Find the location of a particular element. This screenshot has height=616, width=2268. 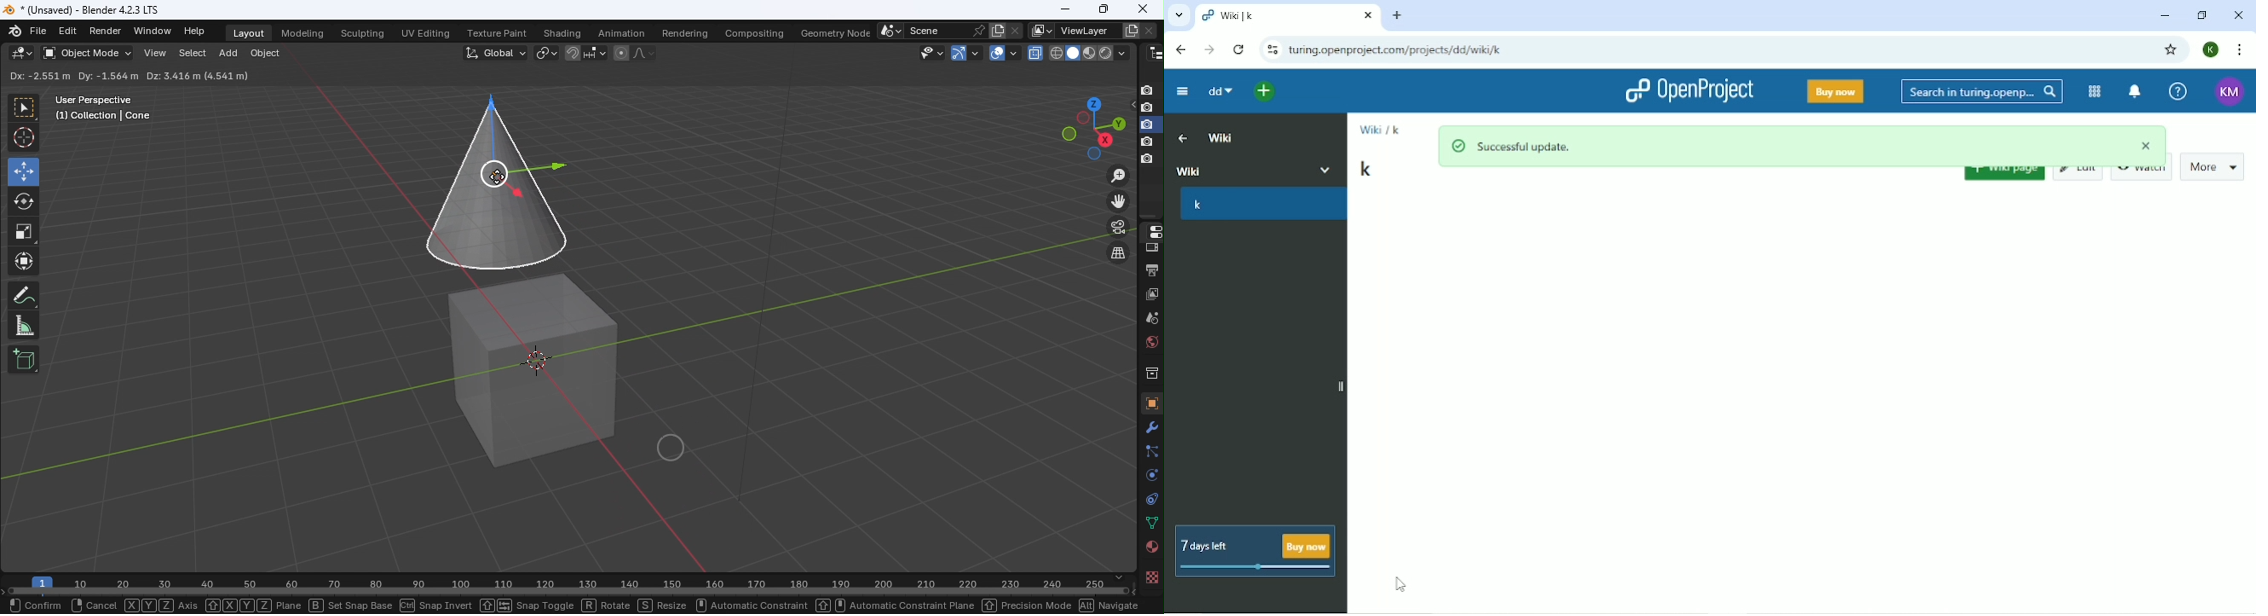

Successful update. is located at coordinates (1800, 139).